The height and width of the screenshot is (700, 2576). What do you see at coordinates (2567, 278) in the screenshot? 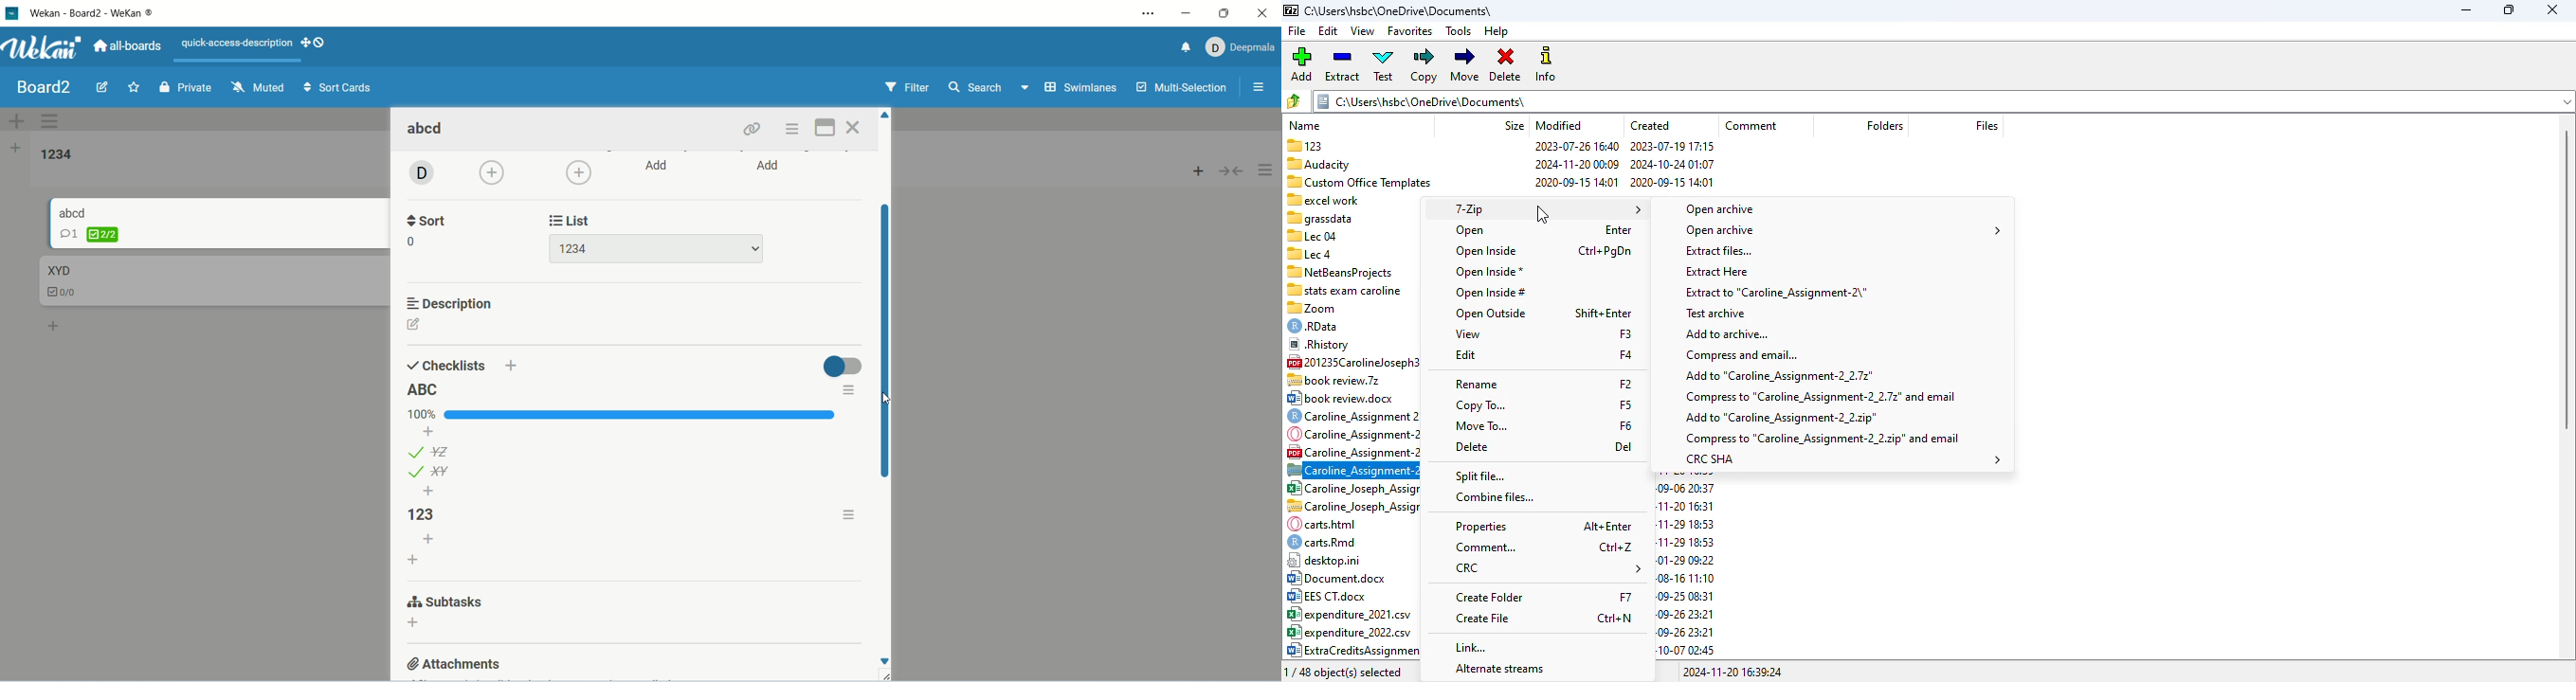
I see `vertical scroll bar` at bounding box center [2567, 278].